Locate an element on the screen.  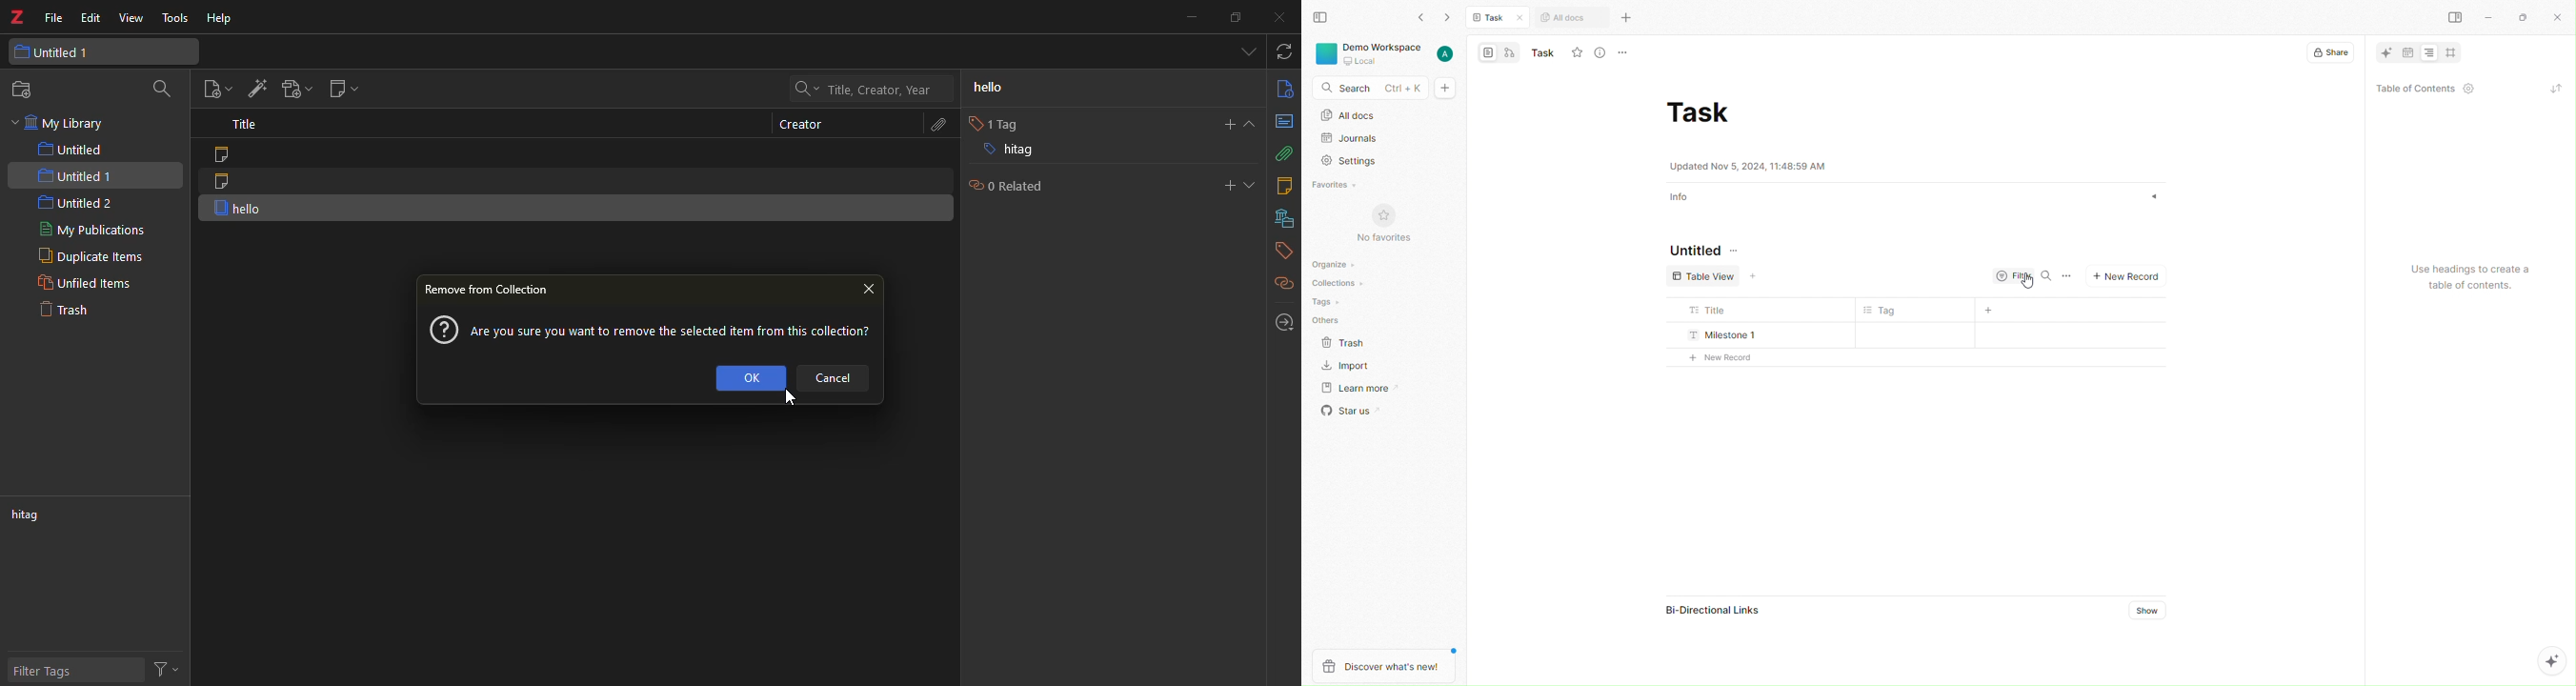
maximize is located at coordinates (1233, 17).